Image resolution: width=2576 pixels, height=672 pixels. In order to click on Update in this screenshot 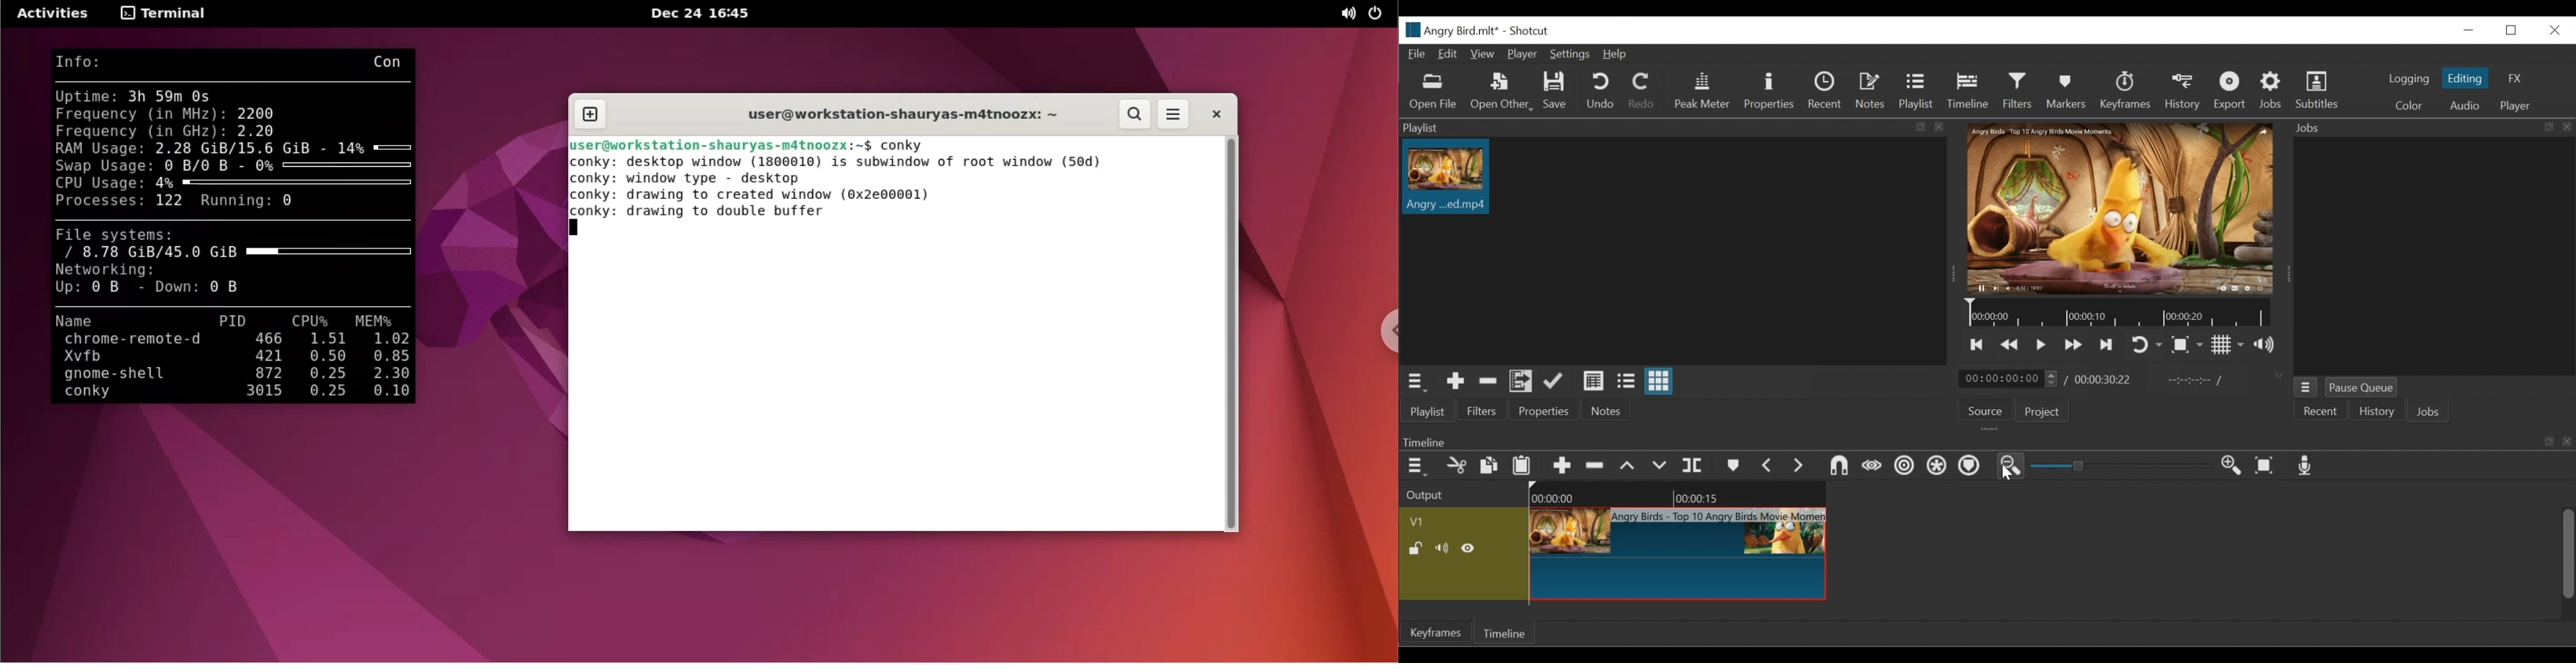, I will do `click(1554, 381)`.